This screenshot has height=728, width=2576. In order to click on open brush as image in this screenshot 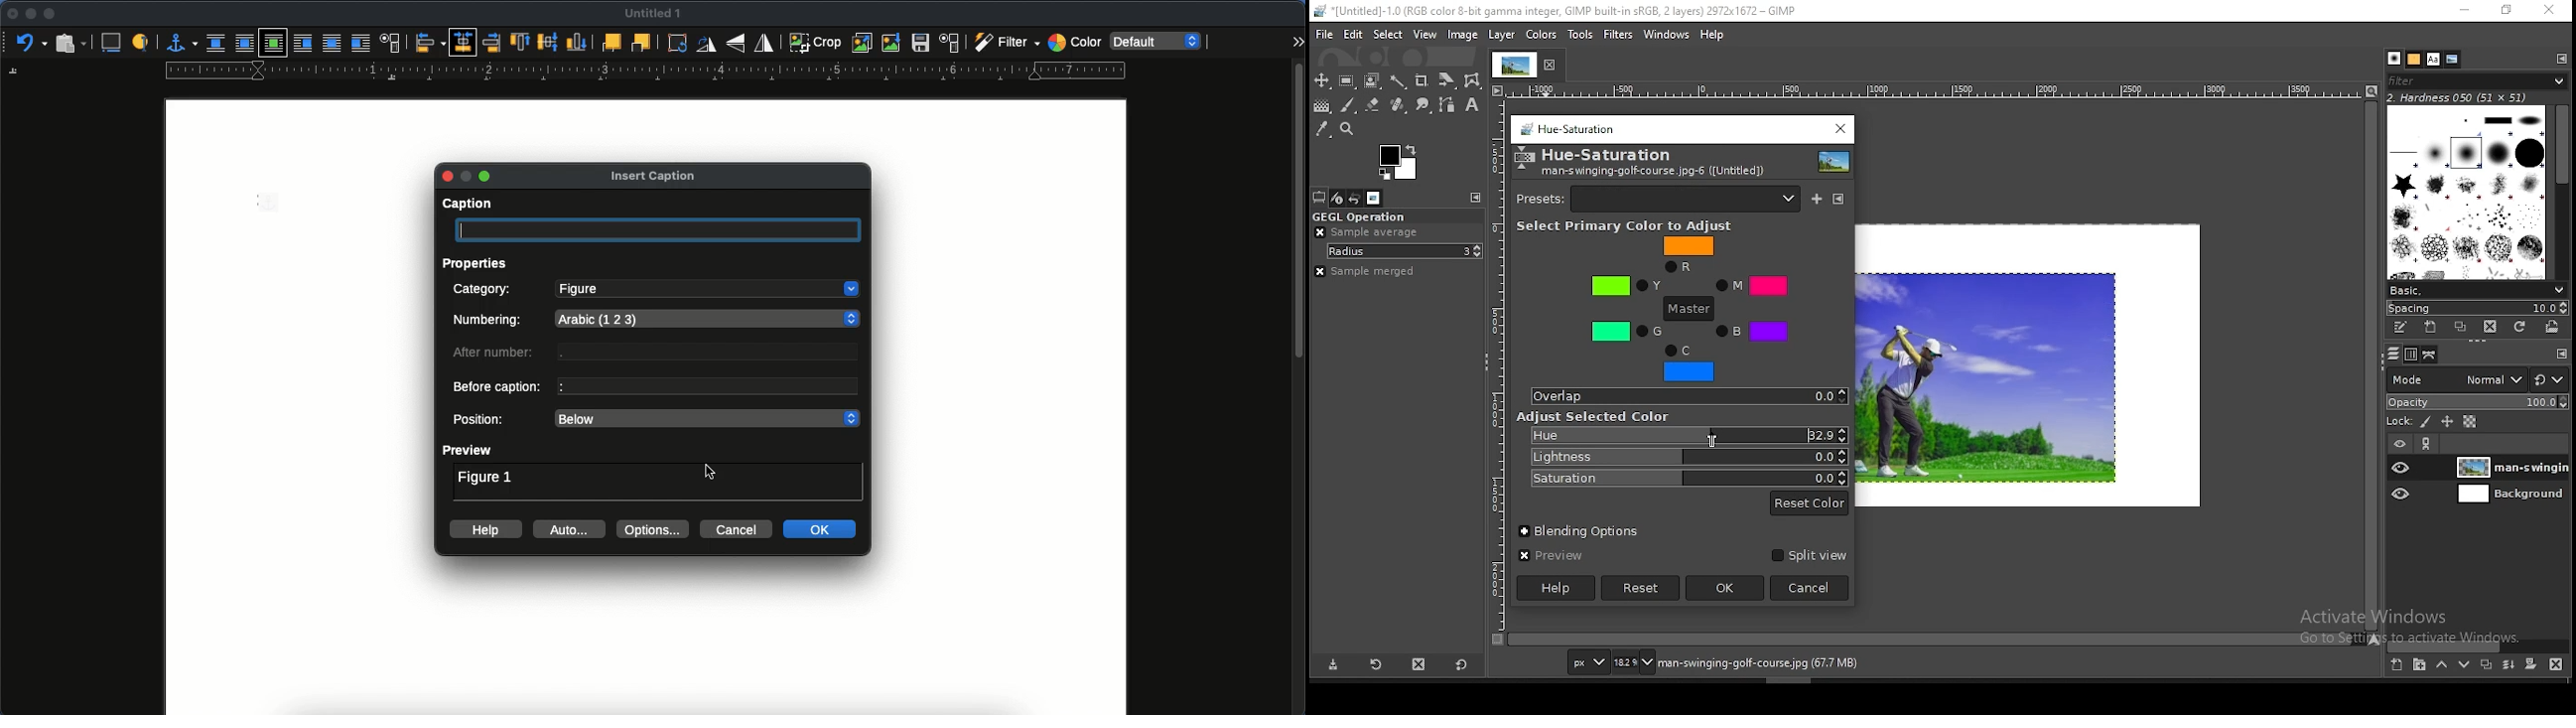, I will do `click(2552, 327)`.